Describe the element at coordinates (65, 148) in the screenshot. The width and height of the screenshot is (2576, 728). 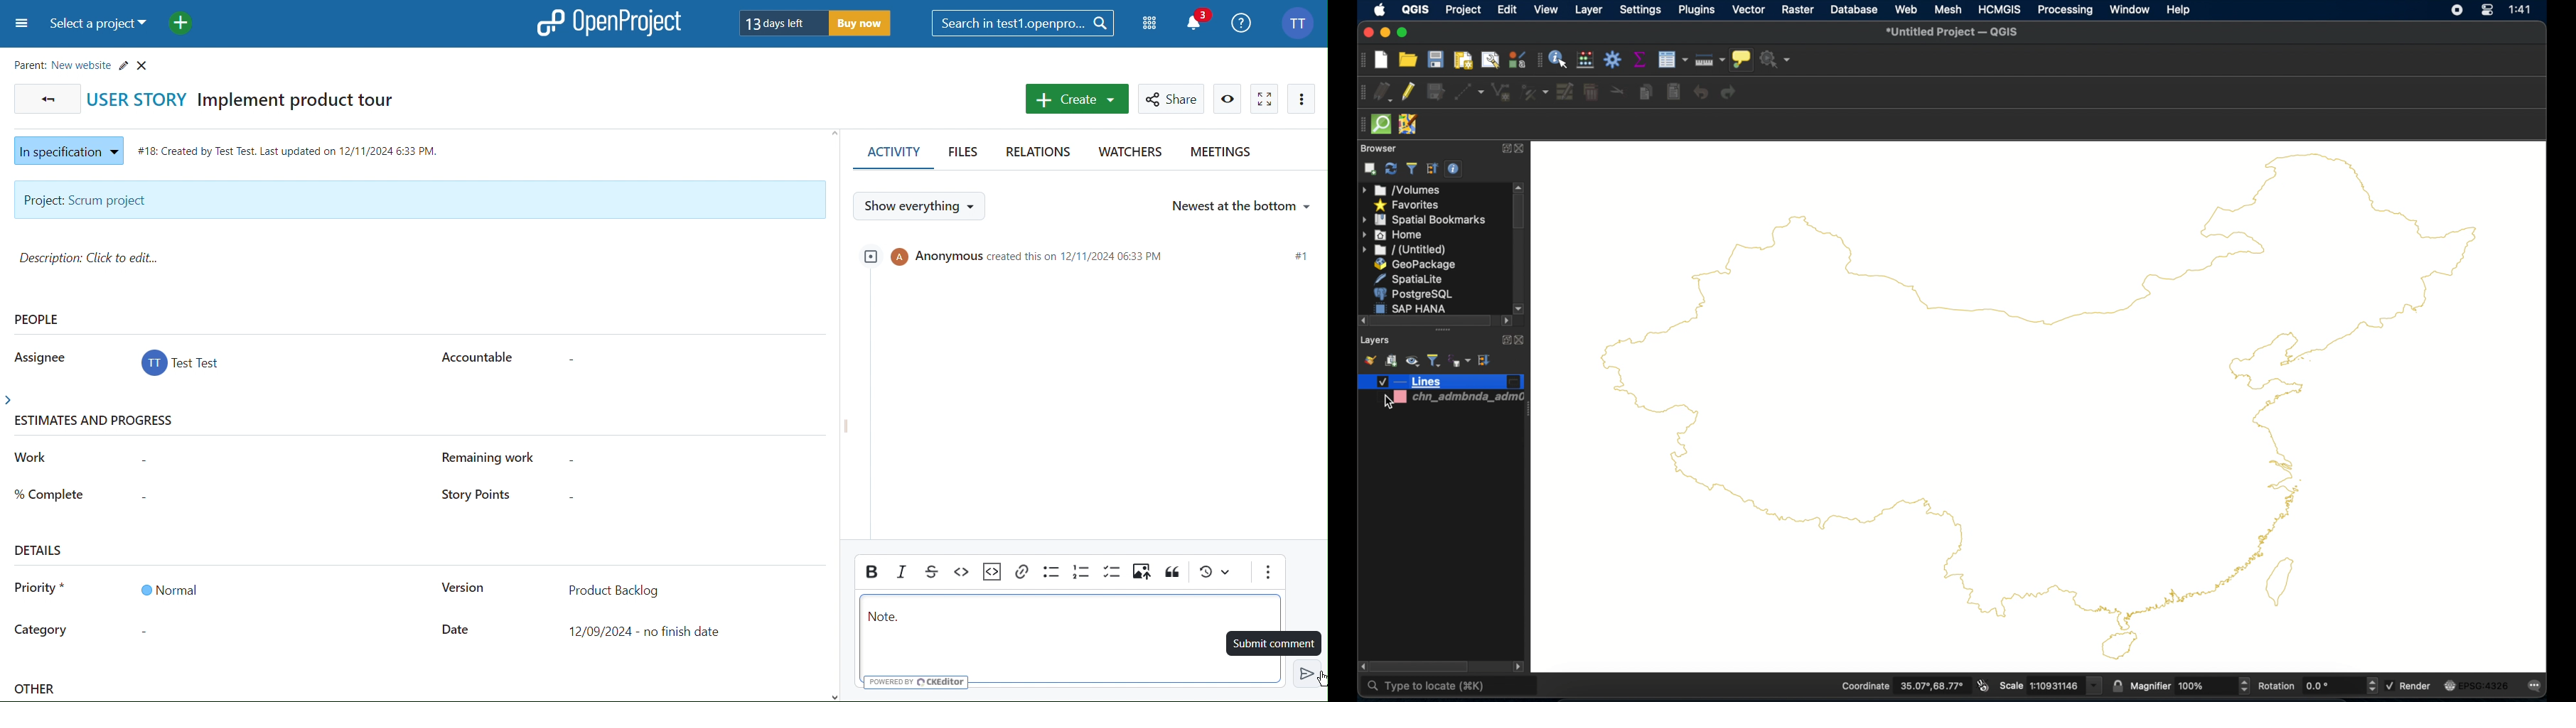
I see `In specification` at that location.